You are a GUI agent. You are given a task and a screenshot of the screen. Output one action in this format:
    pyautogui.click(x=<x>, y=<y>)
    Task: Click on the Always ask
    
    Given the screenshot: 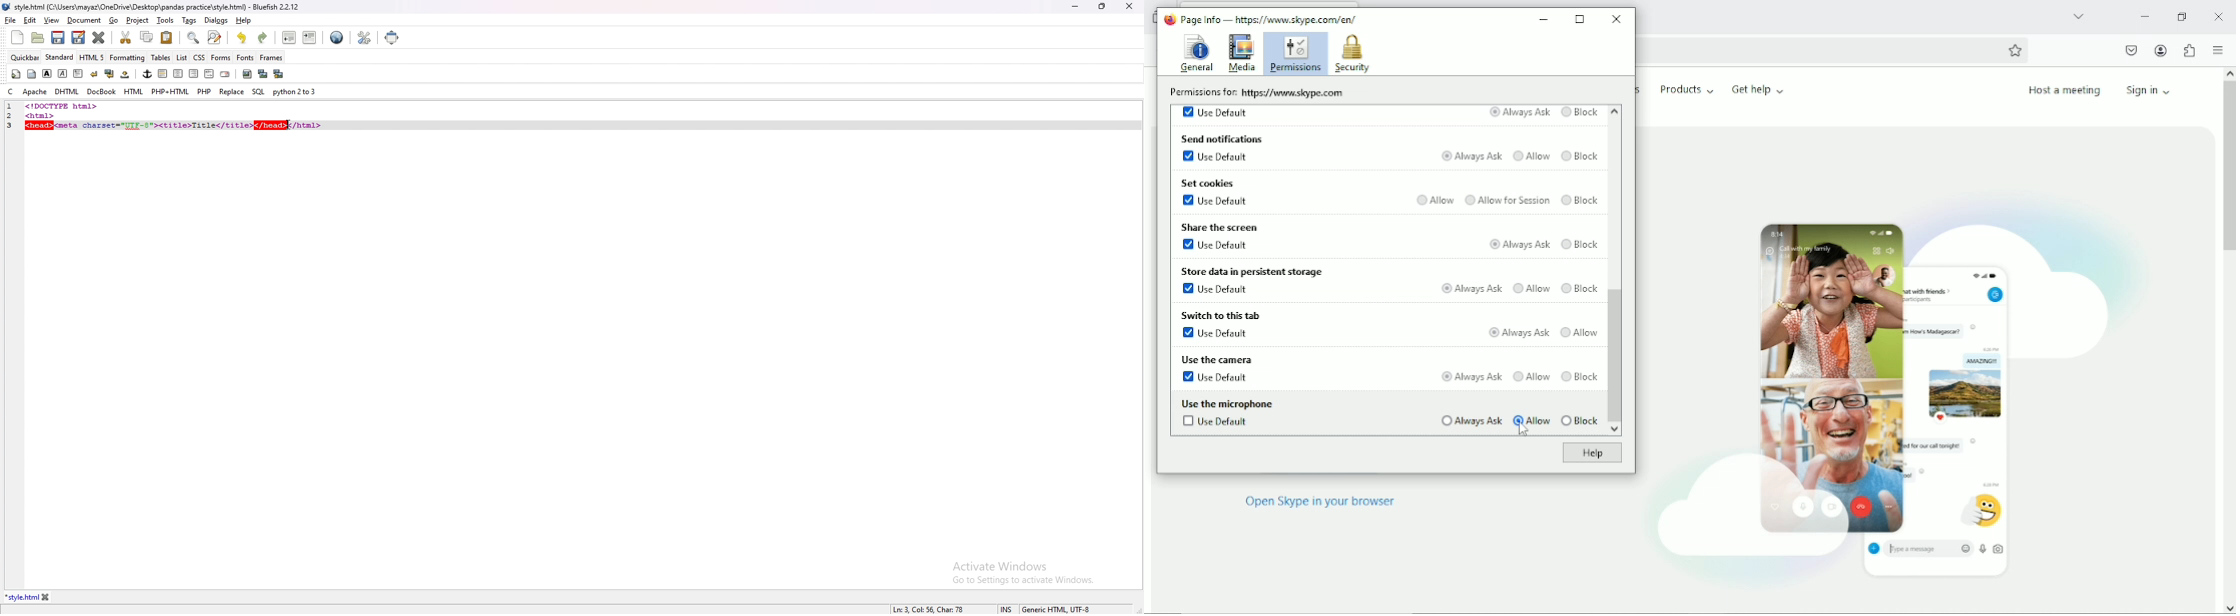 What is the action you would take?
    pyautogui.click(x=1468, y=376)
    